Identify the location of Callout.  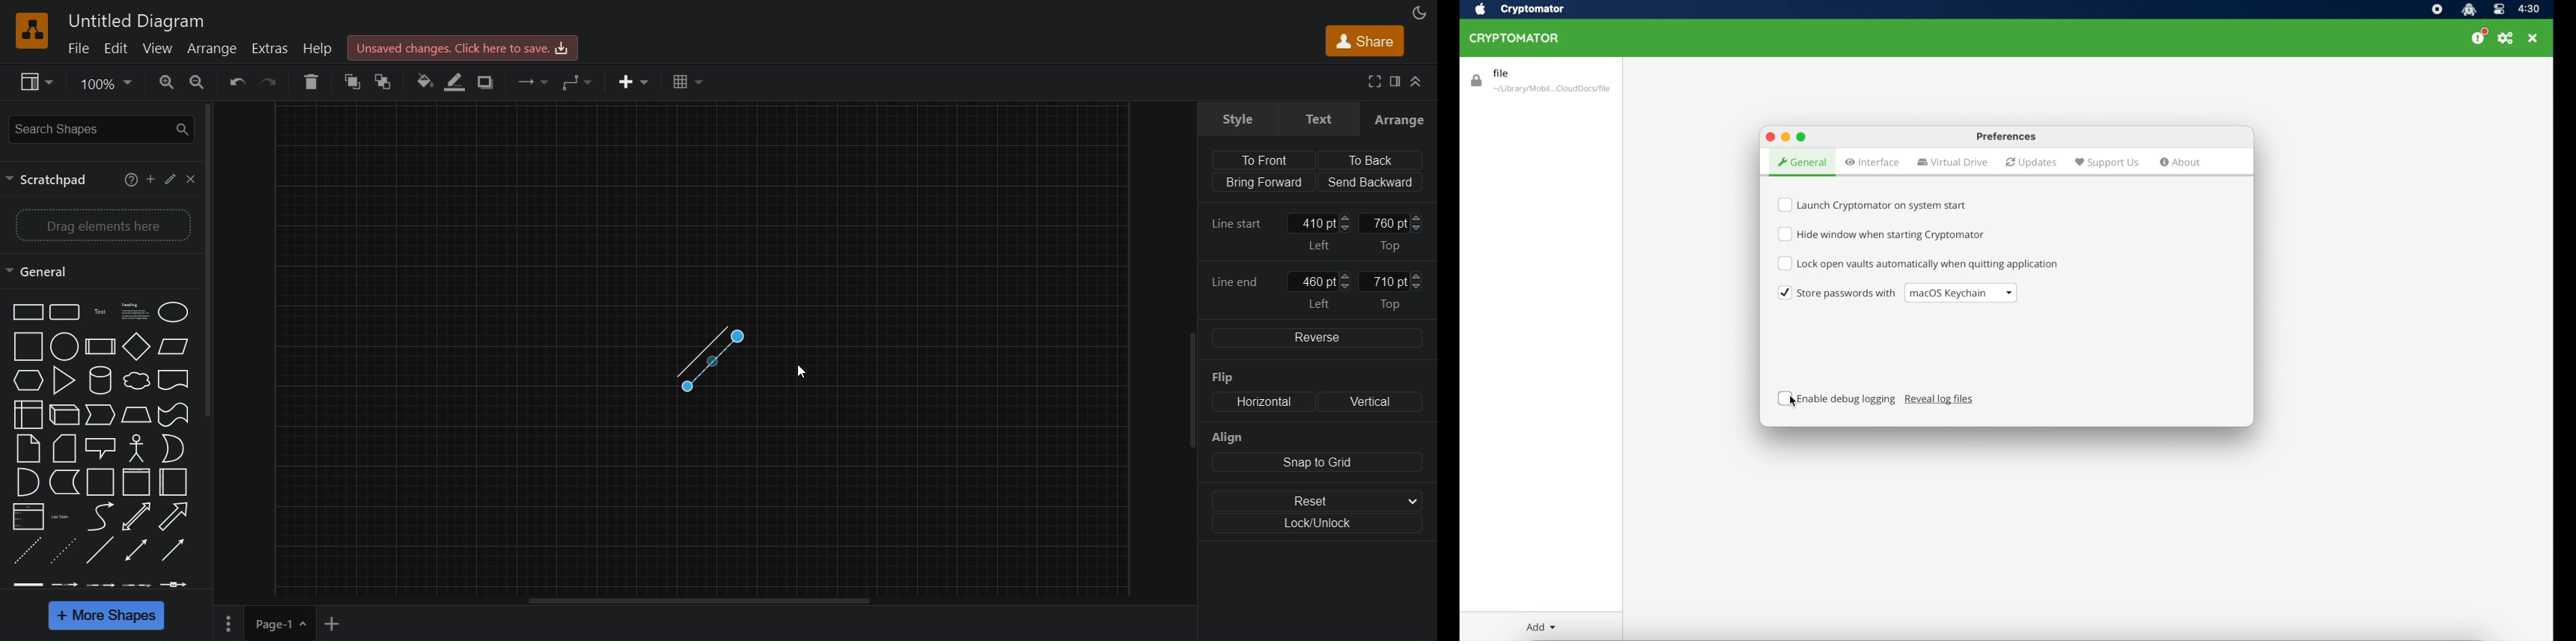
(100, 448).